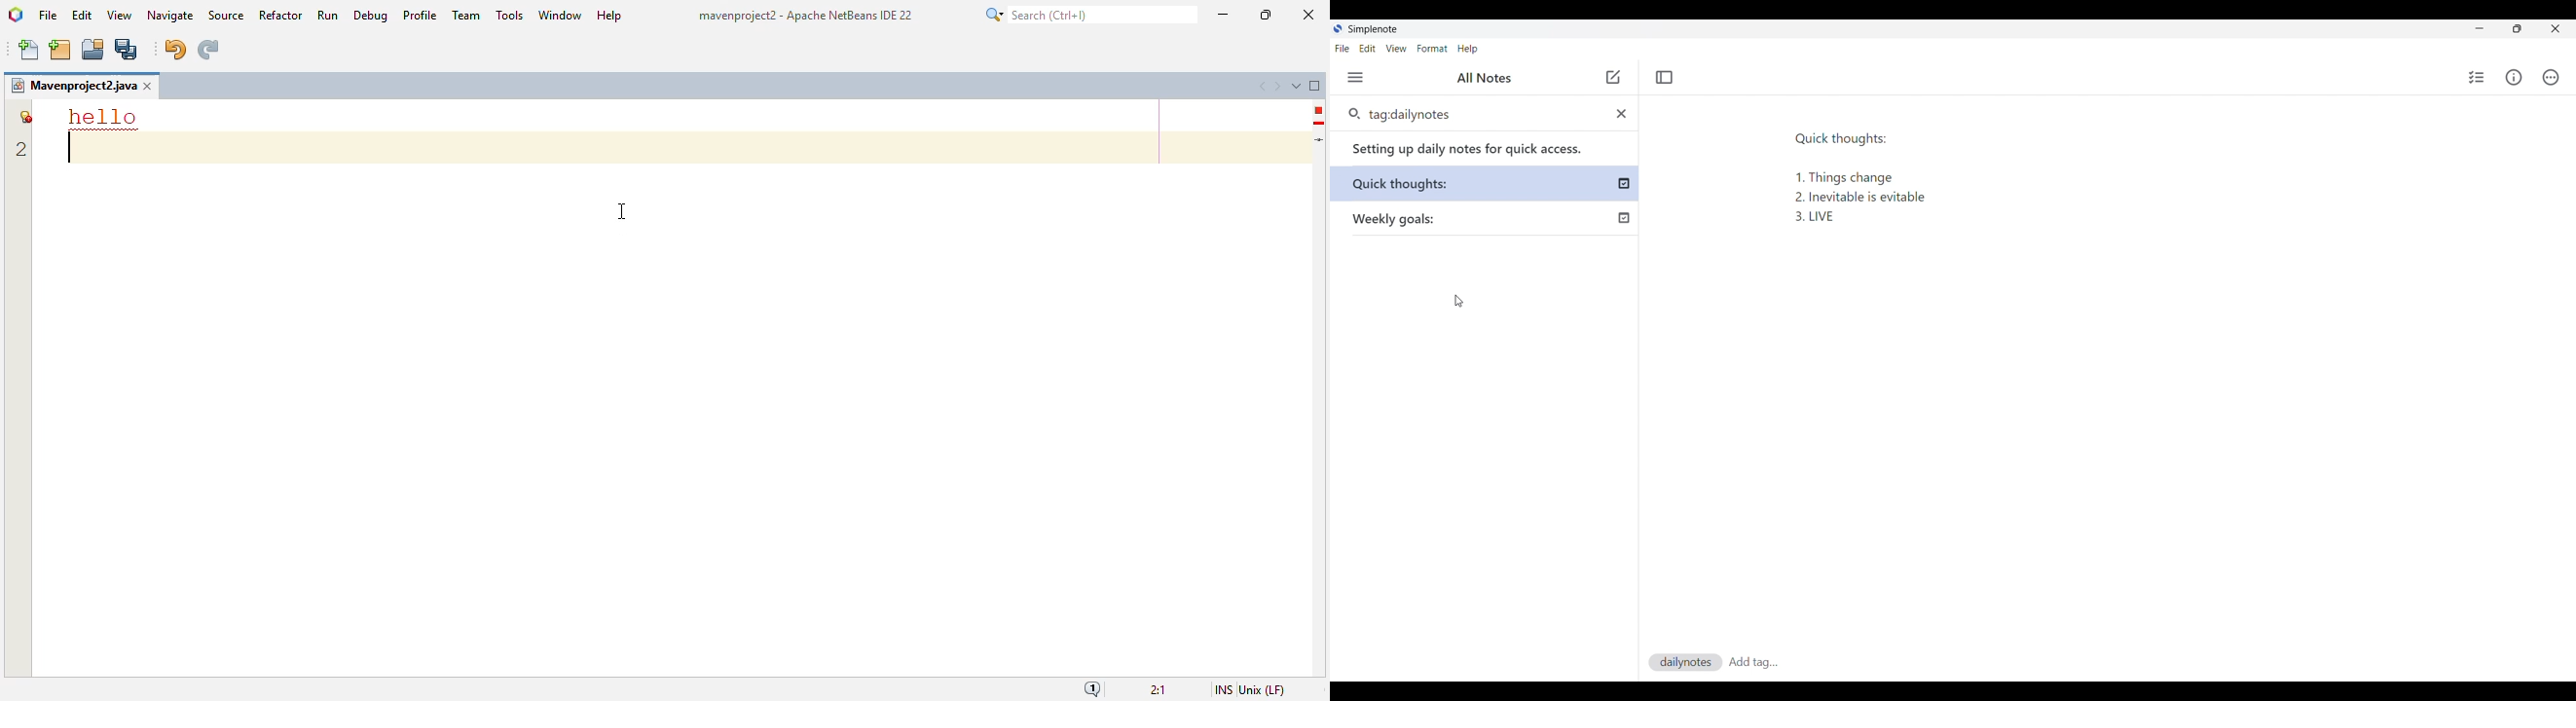 Image resolution: width=2576 pixels, height=728 pixels. Describe the element at coordinates (1396, 49) in the screenshot. I see `View menu` at that location.